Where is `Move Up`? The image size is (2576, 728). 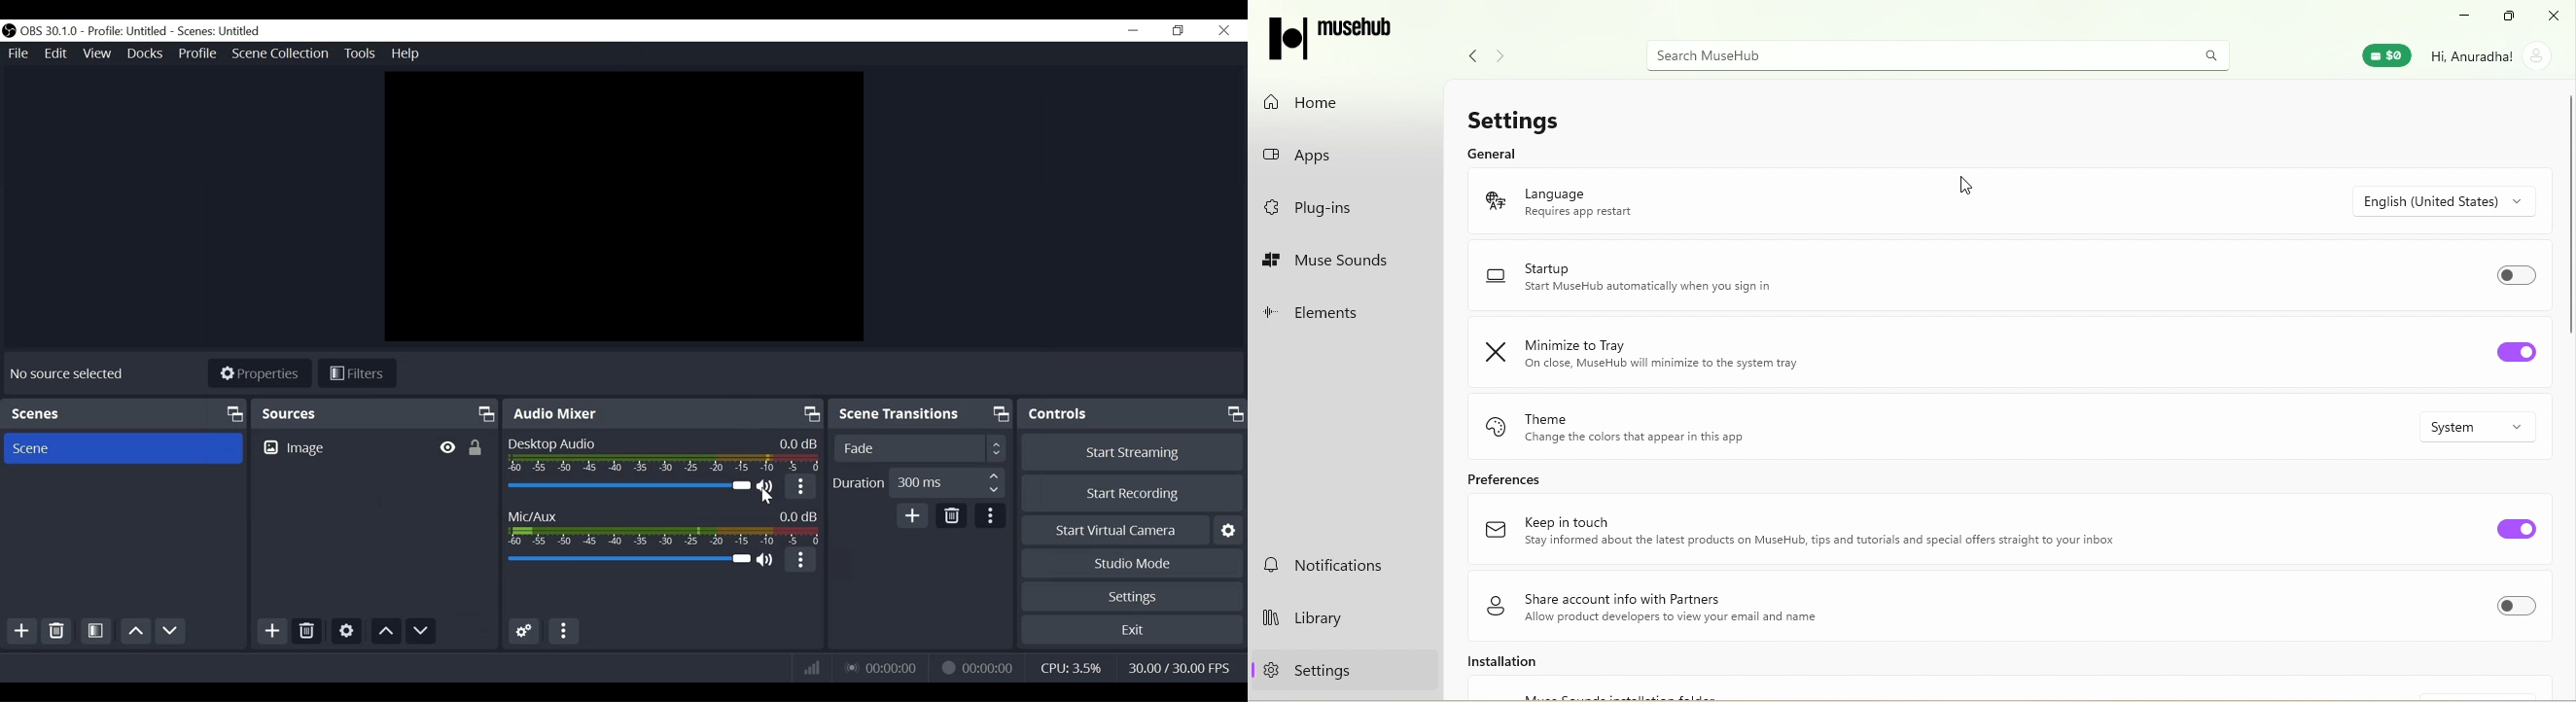 Move Up is located at coordinates (387, 630).